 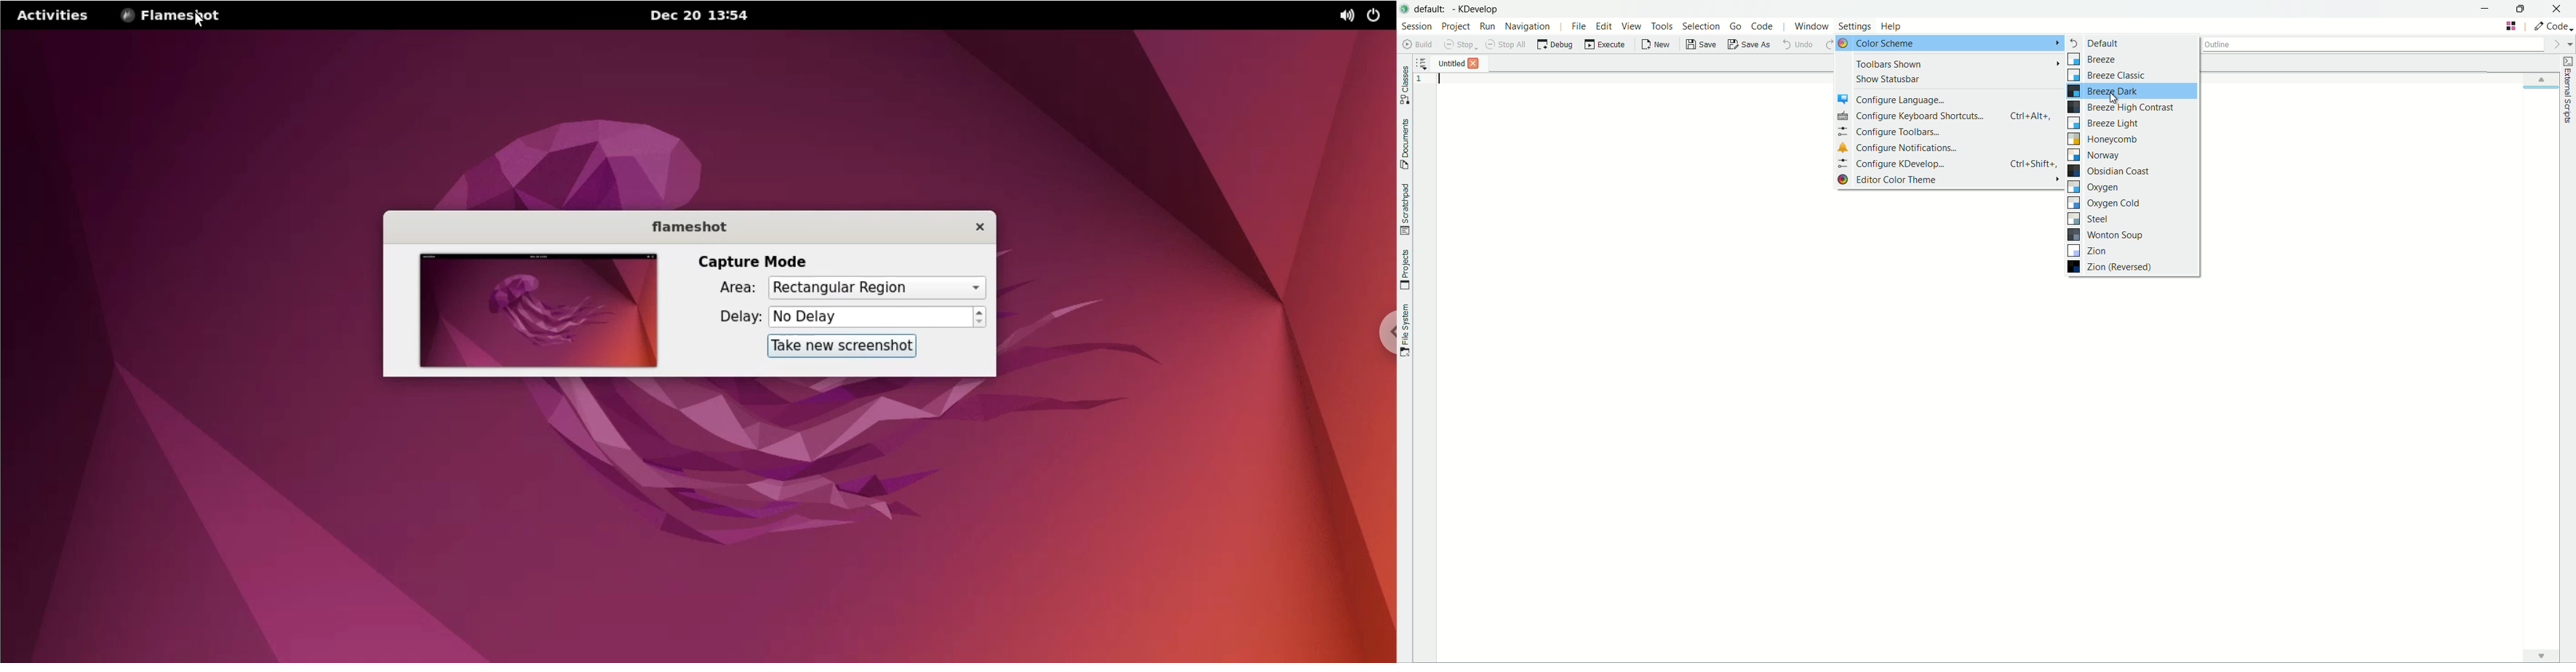 I want to click on obsidian coast, so click(x=2112, y=171).